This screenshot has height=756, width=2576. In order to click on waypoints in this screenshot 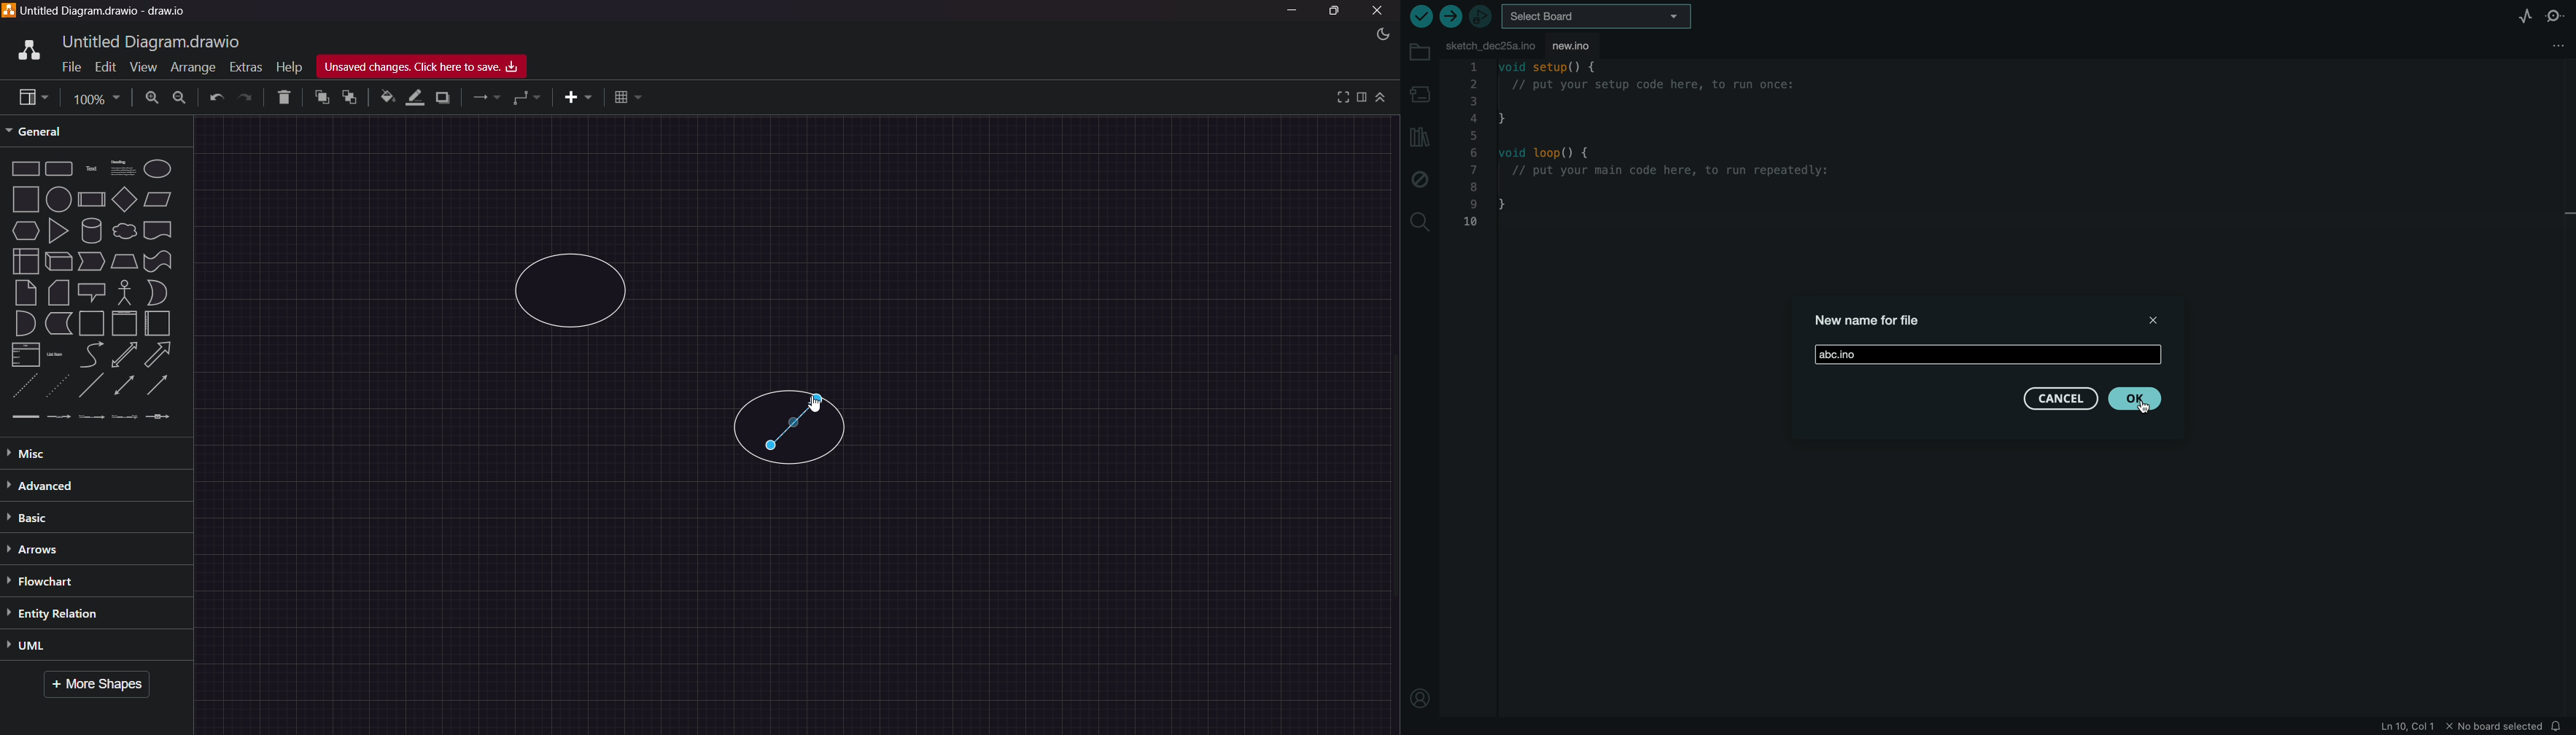, I will do `click(528, 99)`.